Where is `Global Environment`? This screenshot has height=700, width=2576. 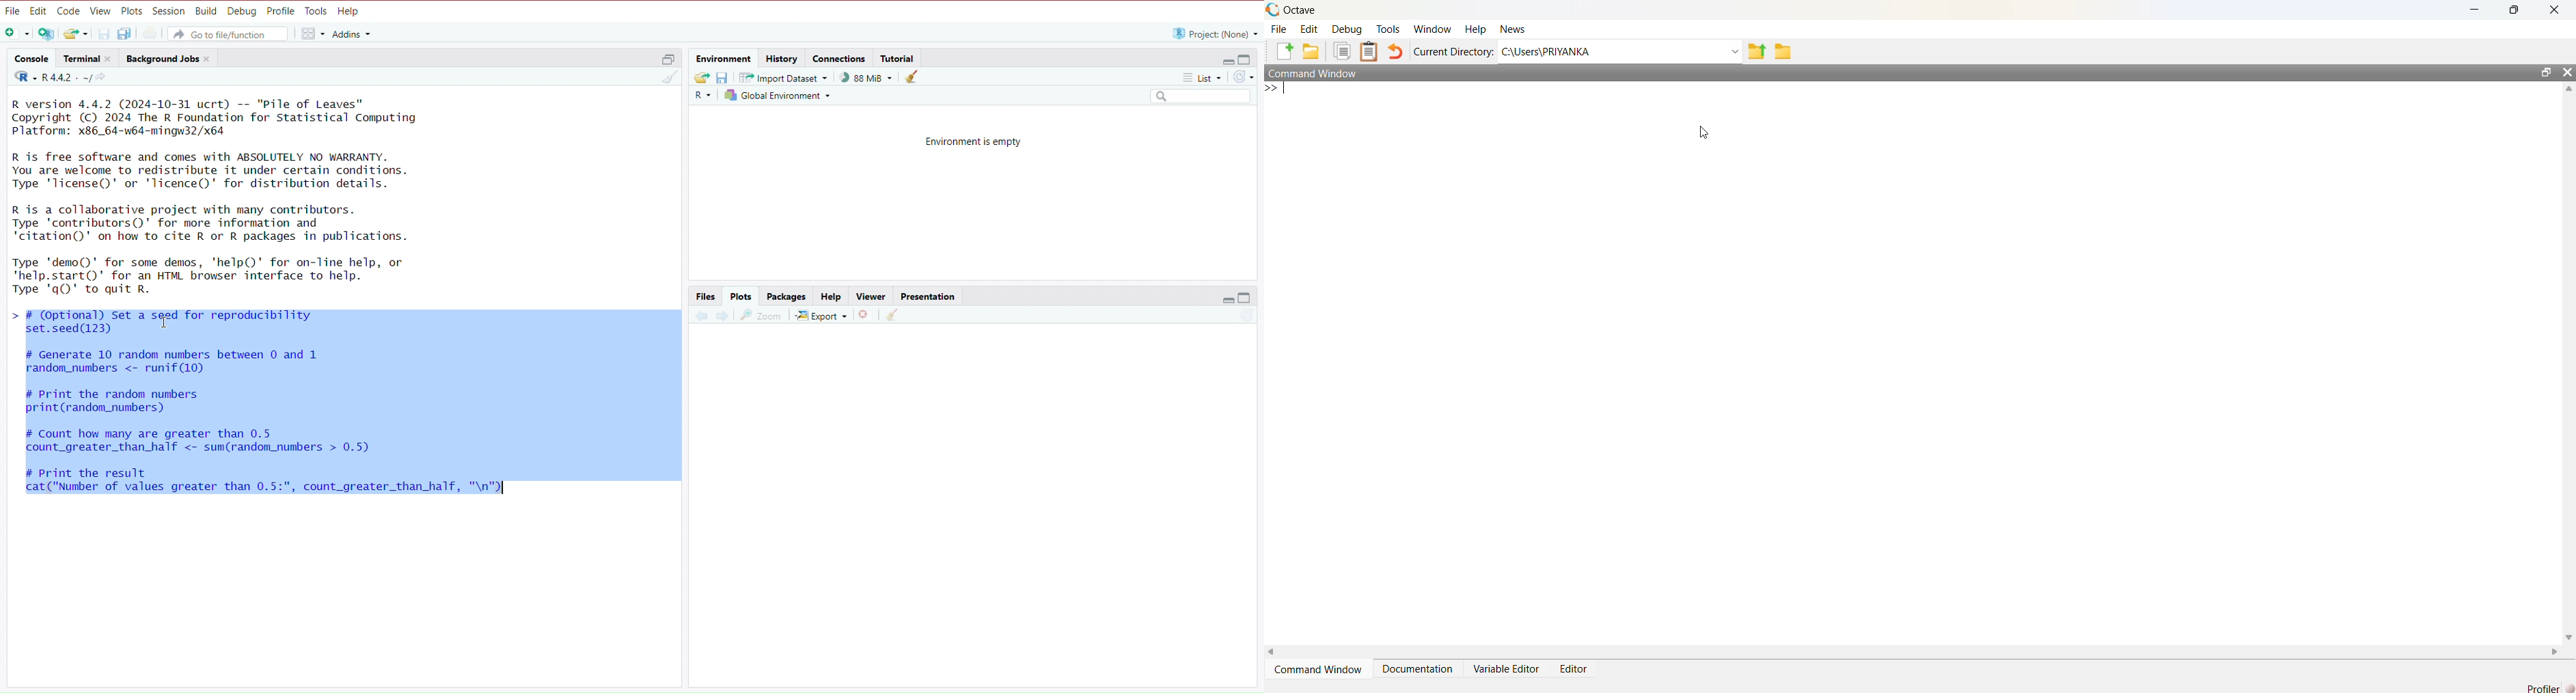
Global Environment is located at coordinates (776, 94).